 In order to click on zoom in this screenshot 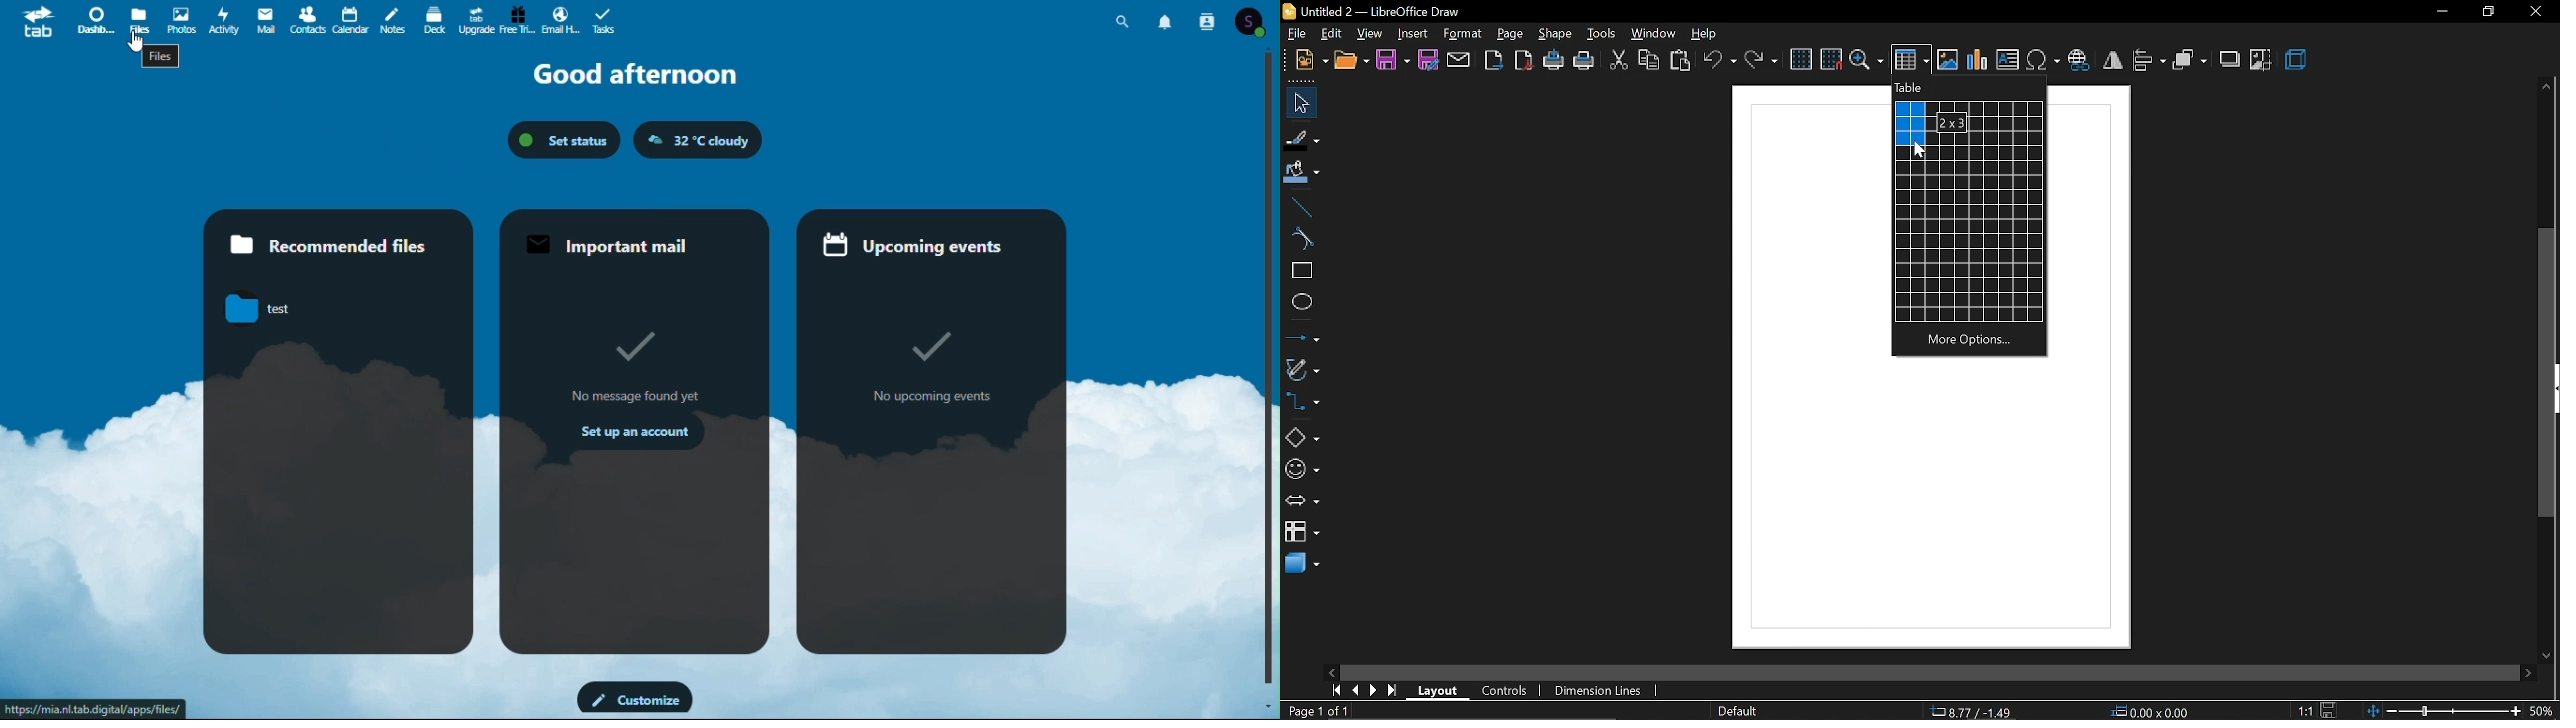, I will do `click(1867, 60)`.